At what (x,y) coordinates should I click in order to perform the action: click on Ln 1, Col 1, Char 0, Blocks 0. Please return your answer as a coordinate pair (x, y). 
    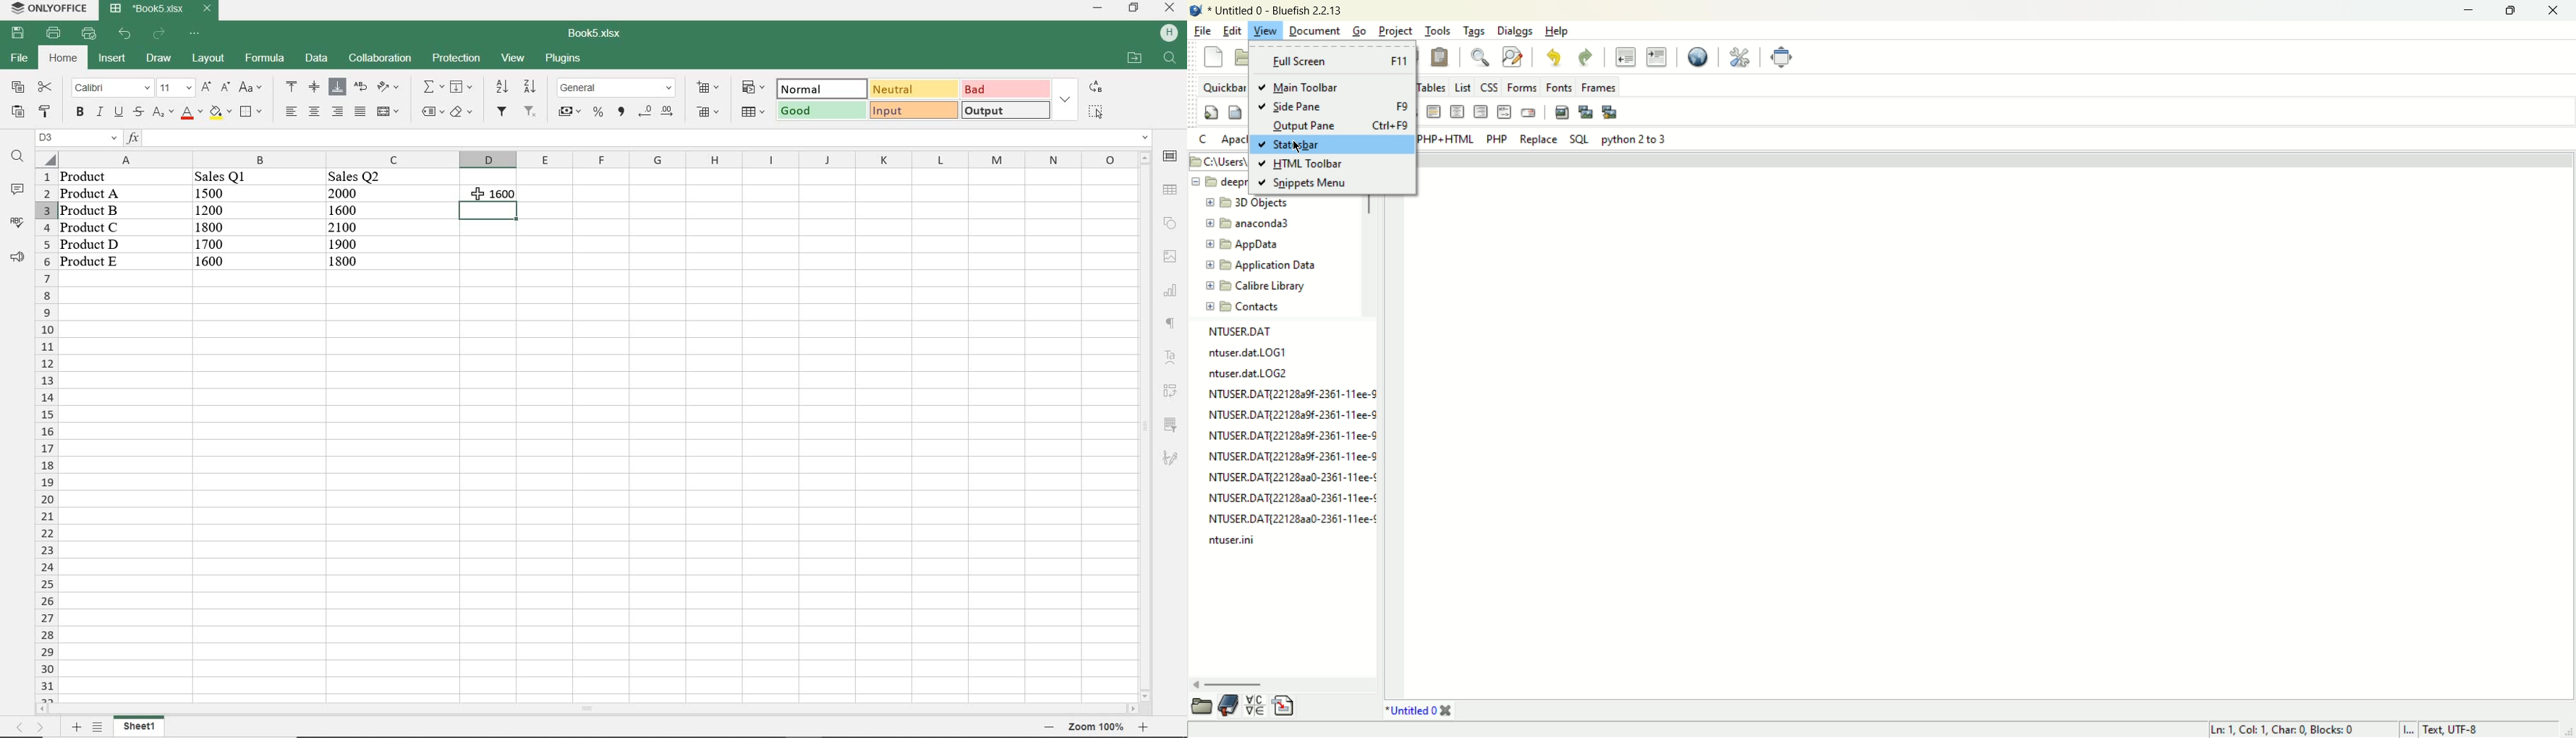
    Looking at the image, I should click on (2287, 730).